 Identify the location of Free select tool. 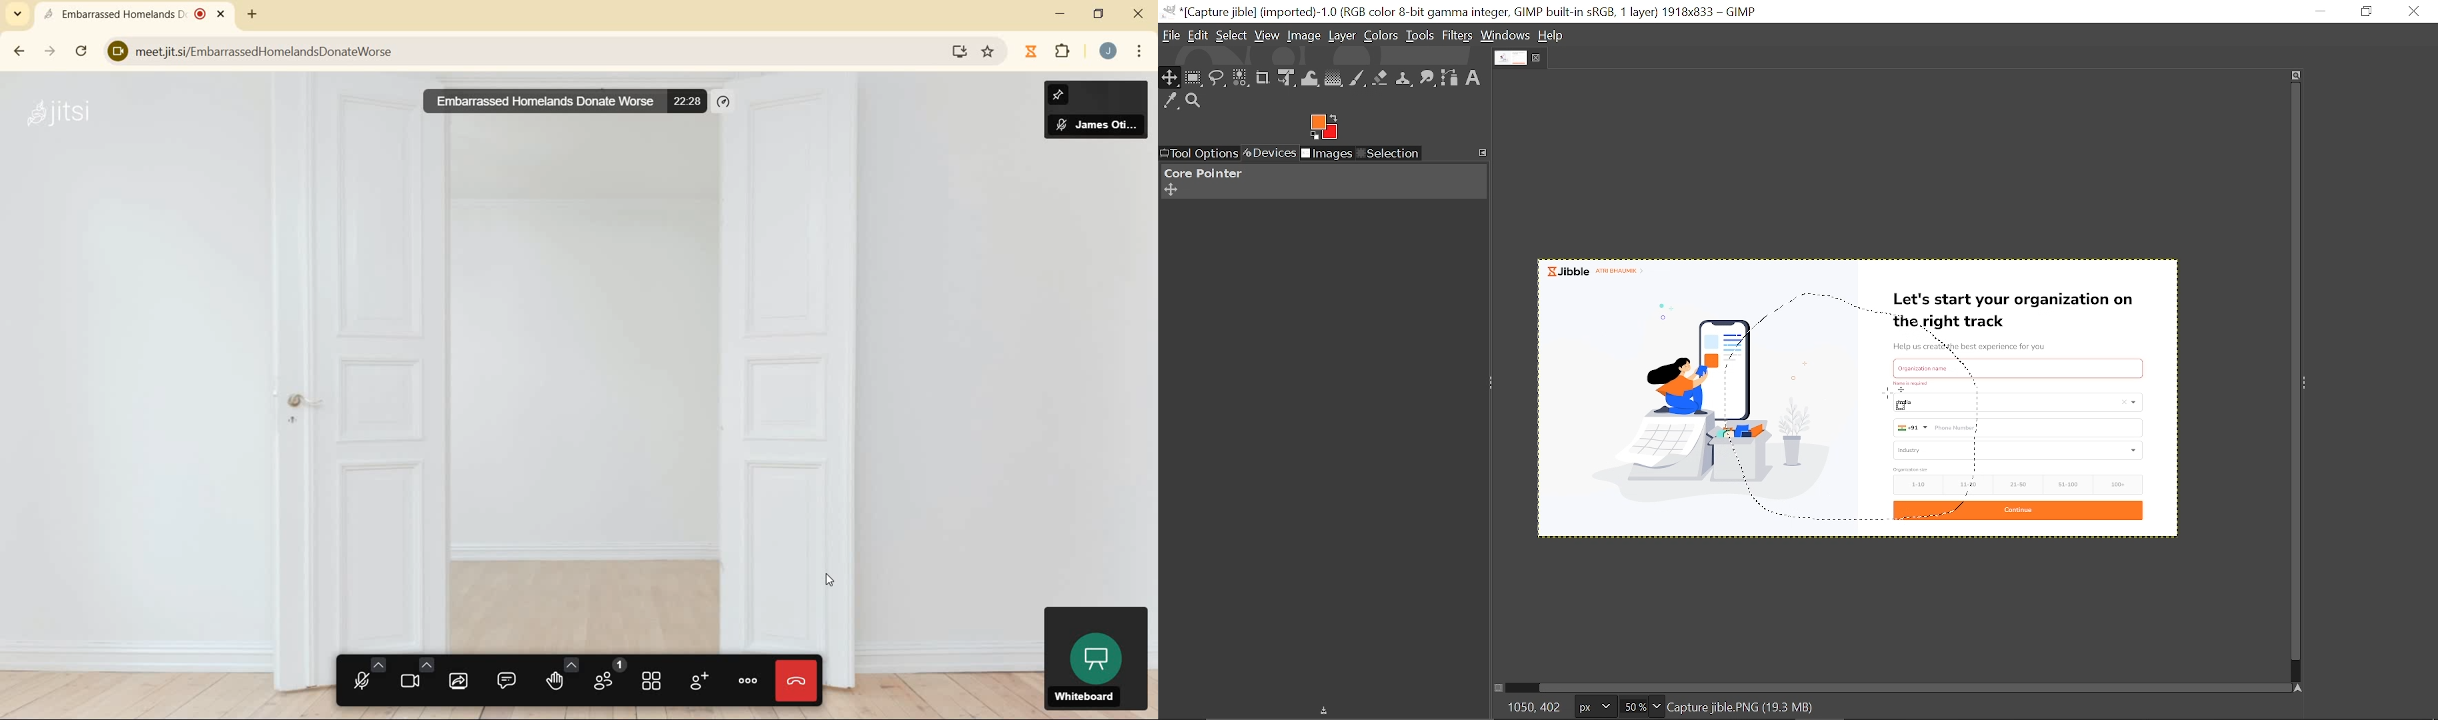
(1218, 79).